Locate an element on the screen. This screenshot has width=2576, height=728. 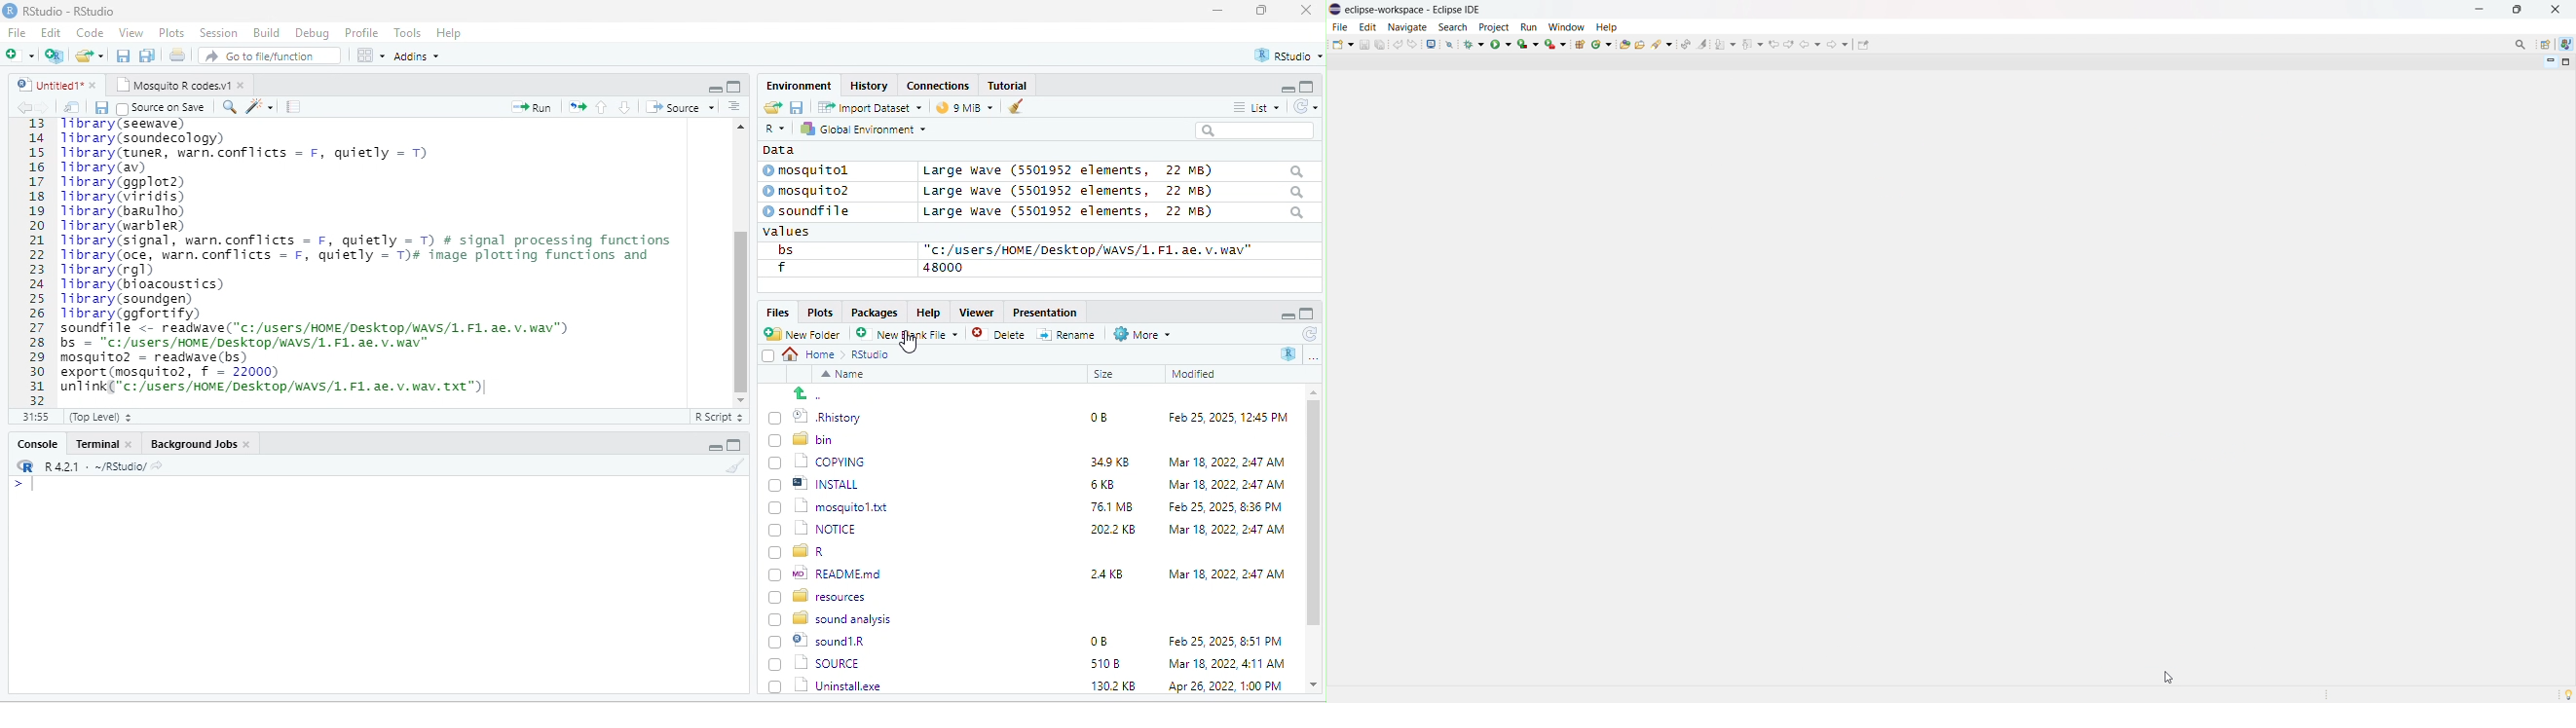
back is located at coordinates (27, 108).